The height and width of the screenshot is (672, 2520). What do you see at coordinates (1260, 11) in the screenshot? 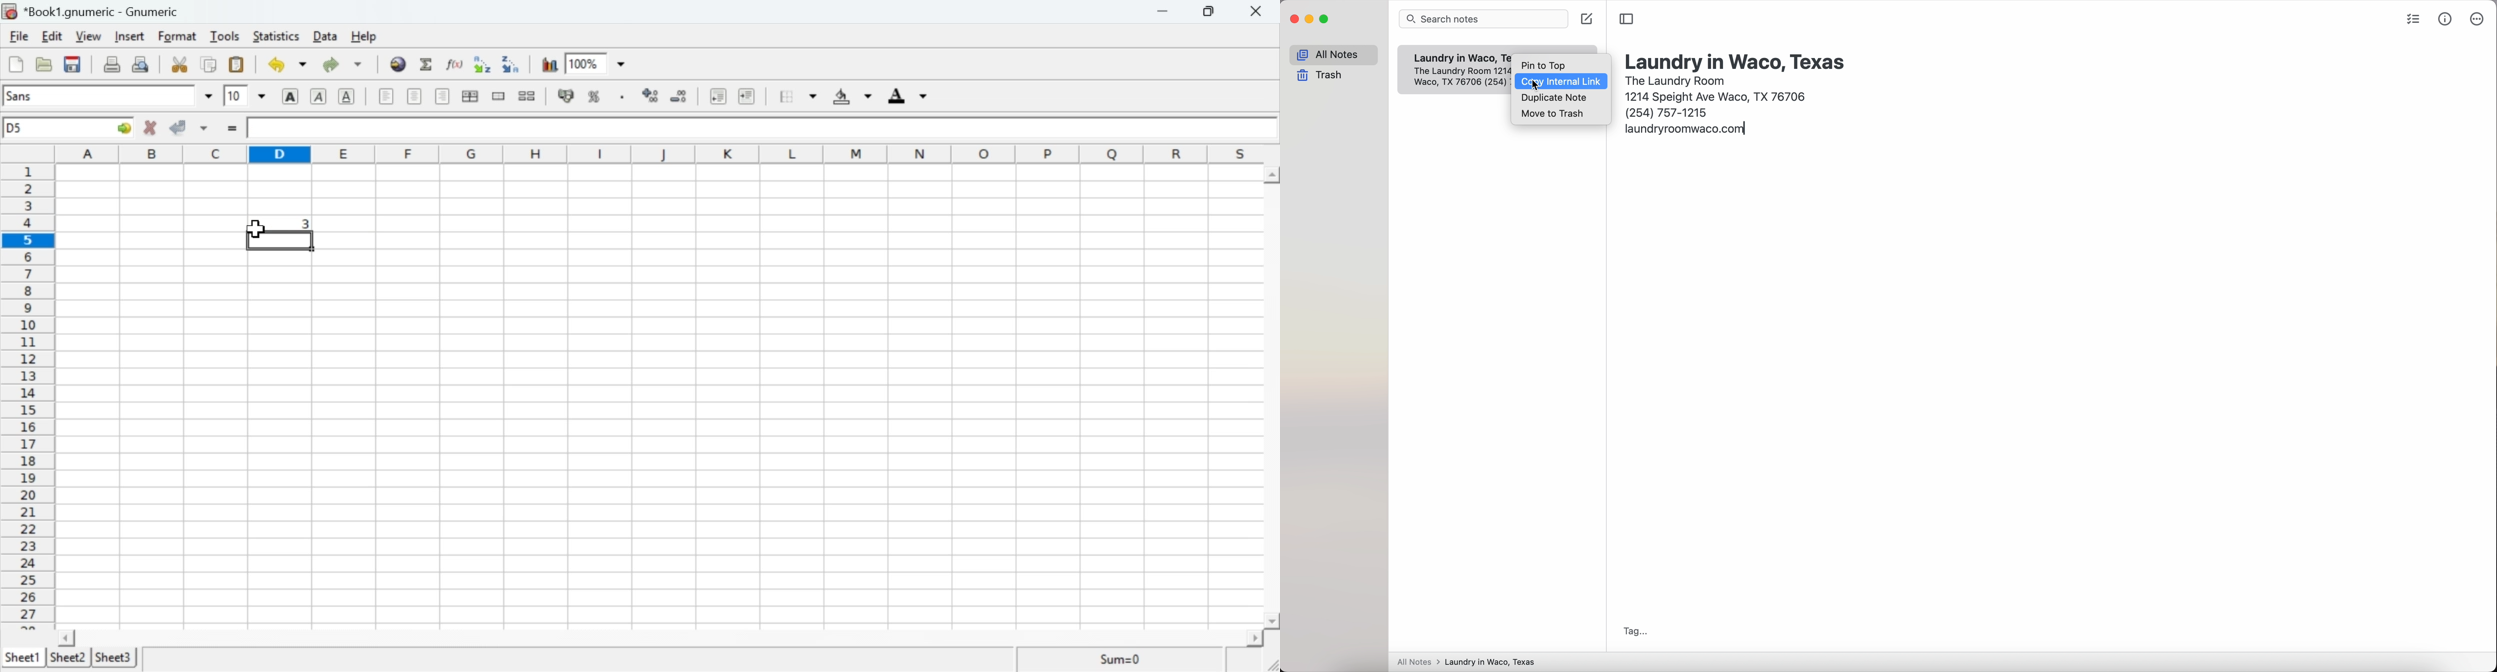
I see `close` at bounding box center [1260, 11].